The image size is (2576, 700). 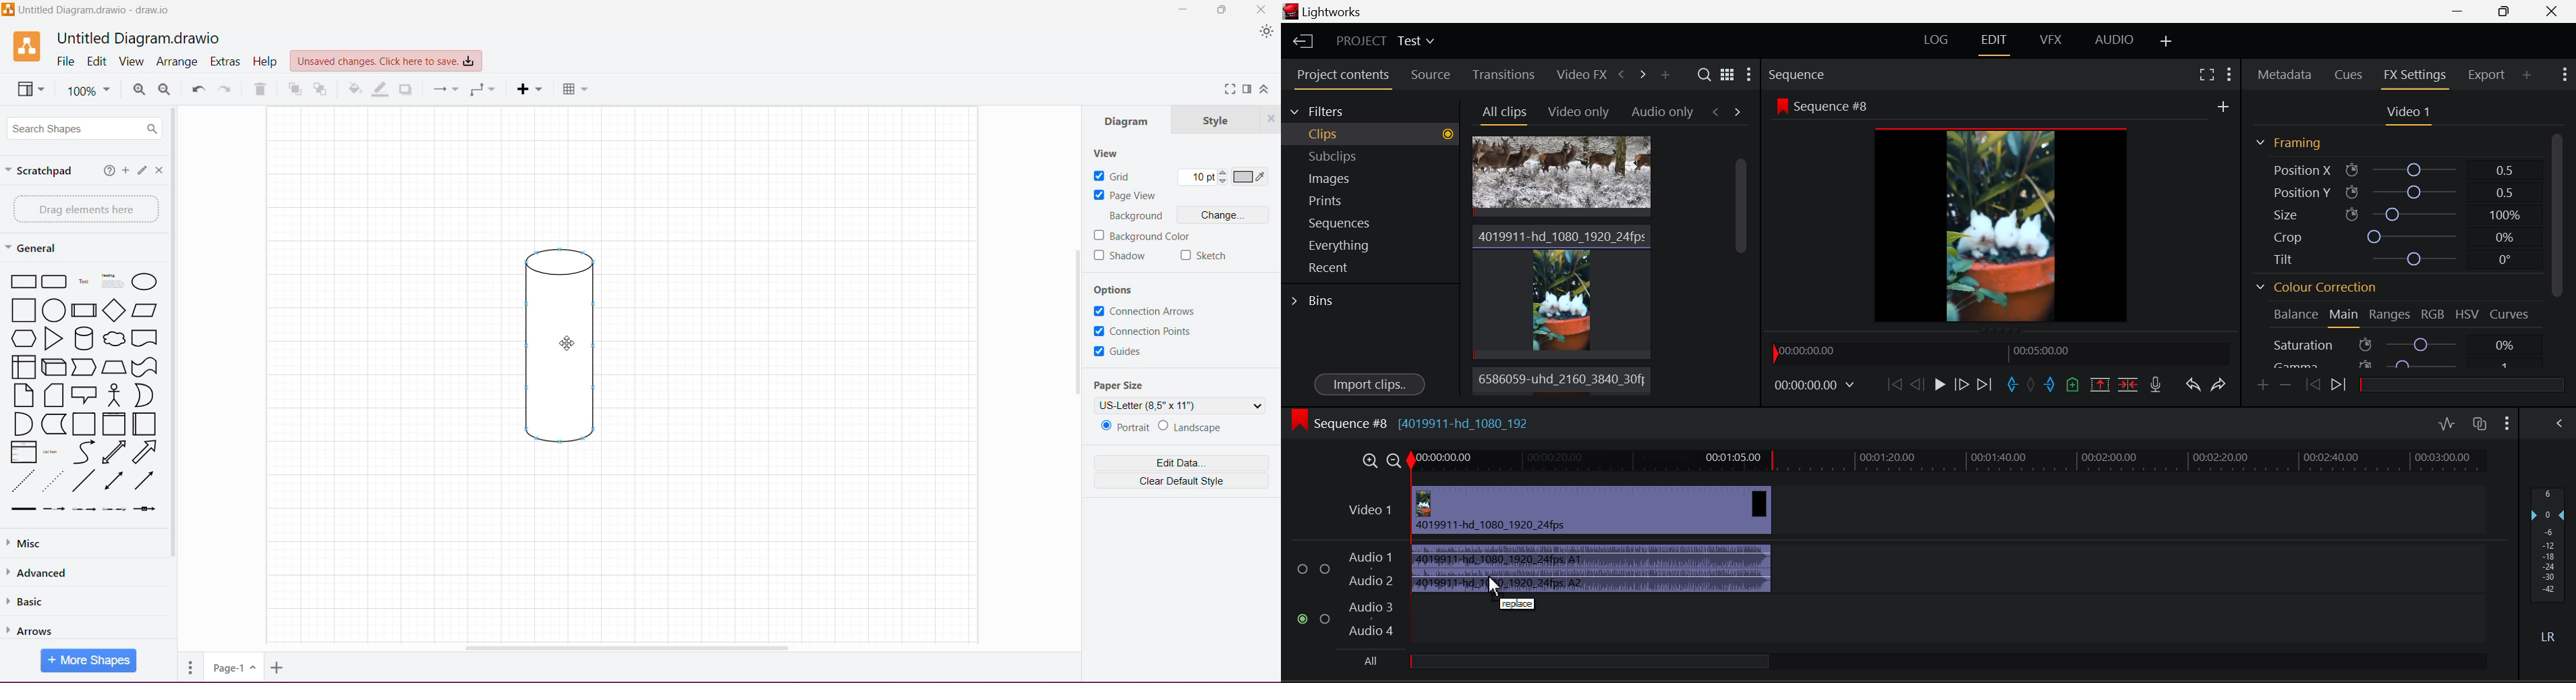 What do you see at coordinates (2402, 214) in the screenshot?
I see `Size` at bounding box center [2402, 214].